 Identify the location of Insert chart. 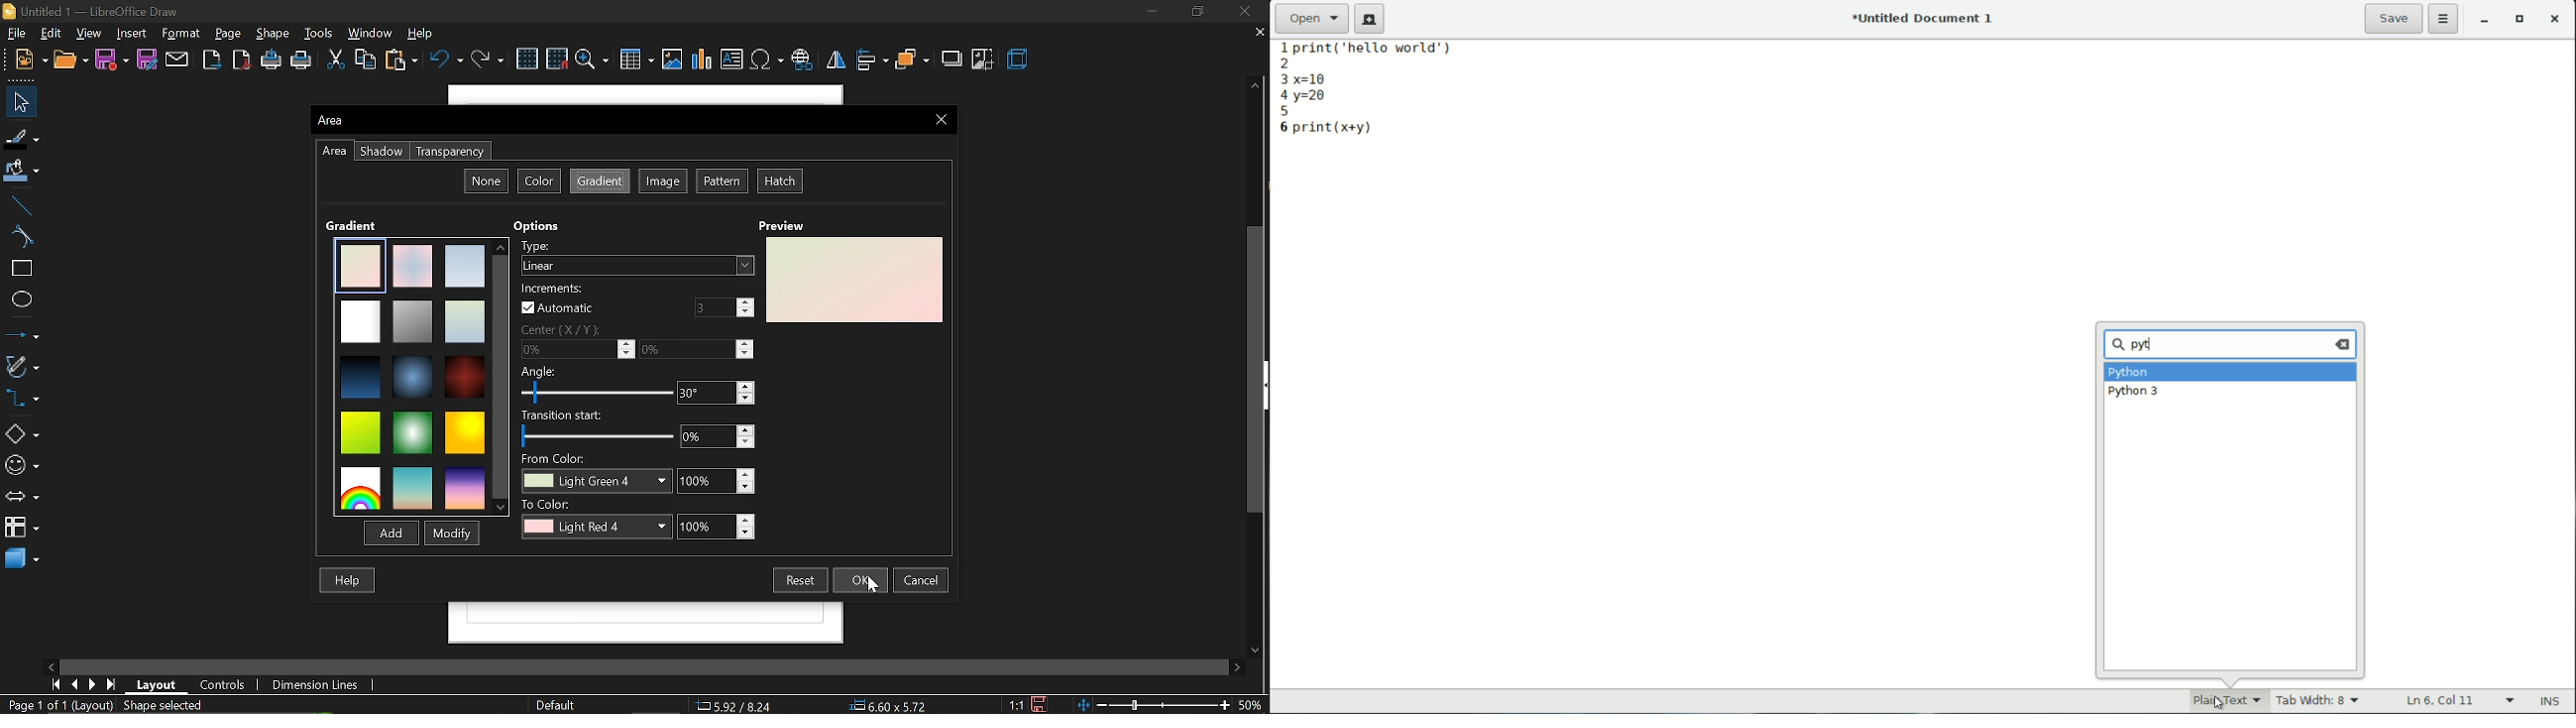
(703, 60).